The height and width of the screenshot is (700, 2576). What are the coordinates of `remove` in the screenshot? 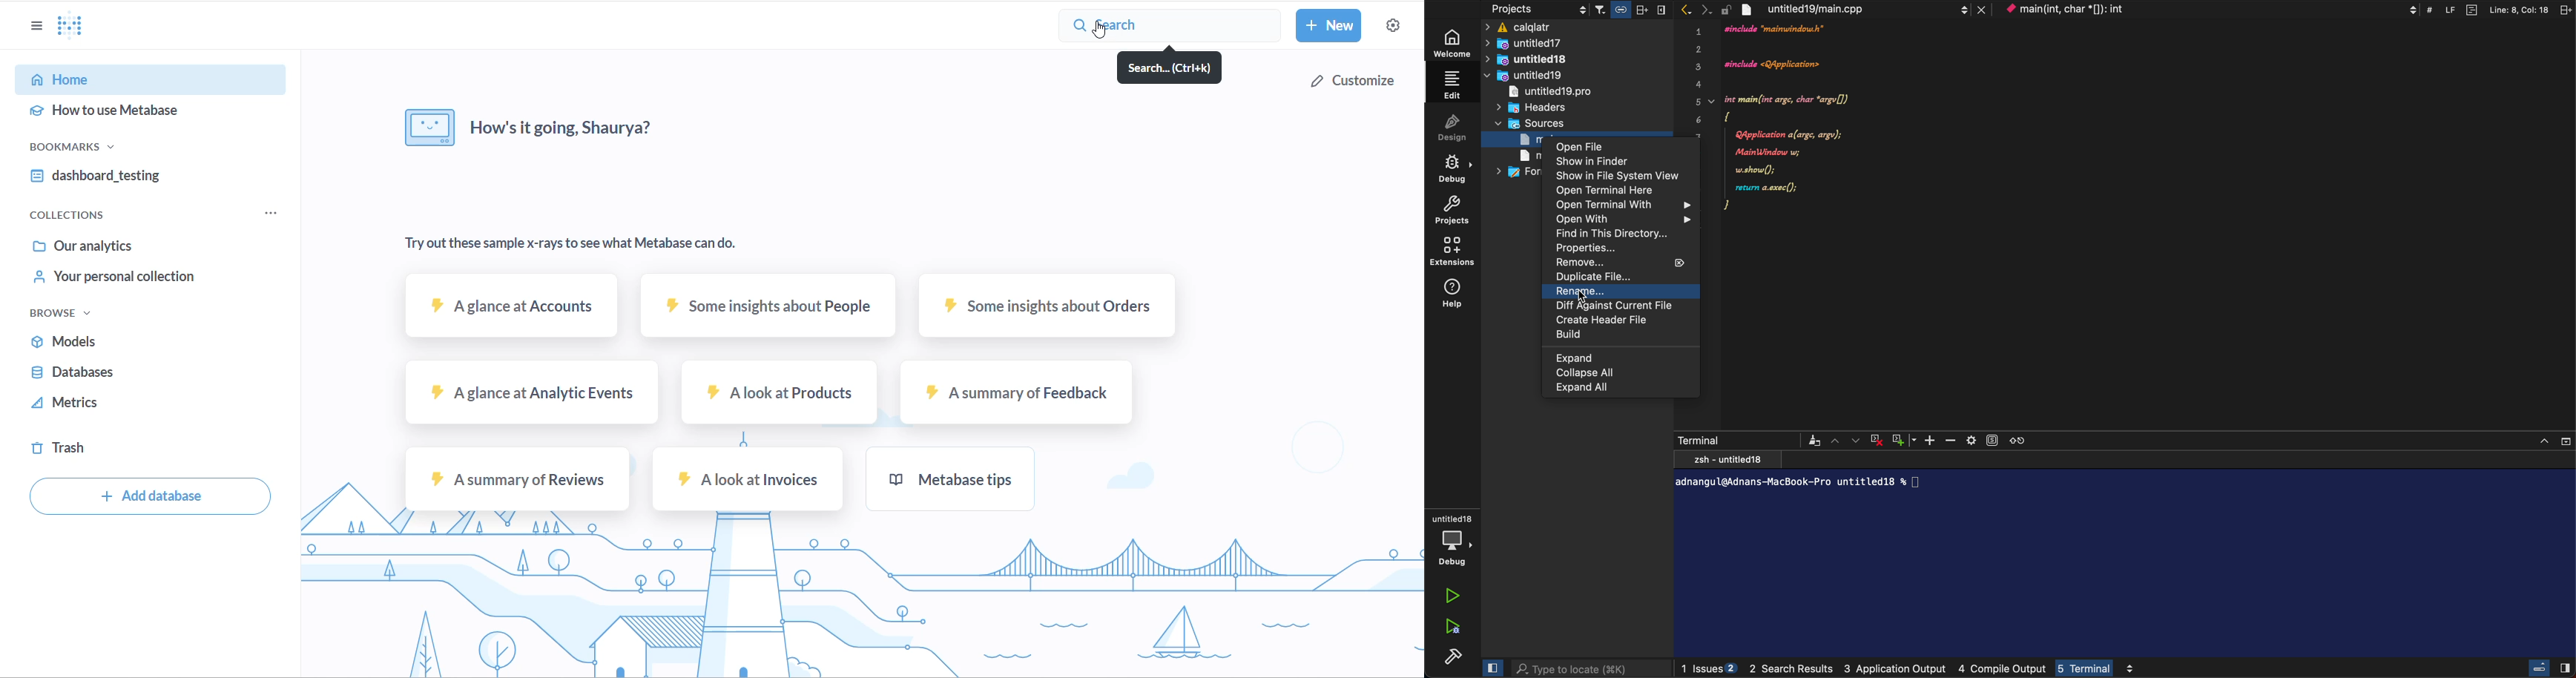 It's located at (1615, 262).